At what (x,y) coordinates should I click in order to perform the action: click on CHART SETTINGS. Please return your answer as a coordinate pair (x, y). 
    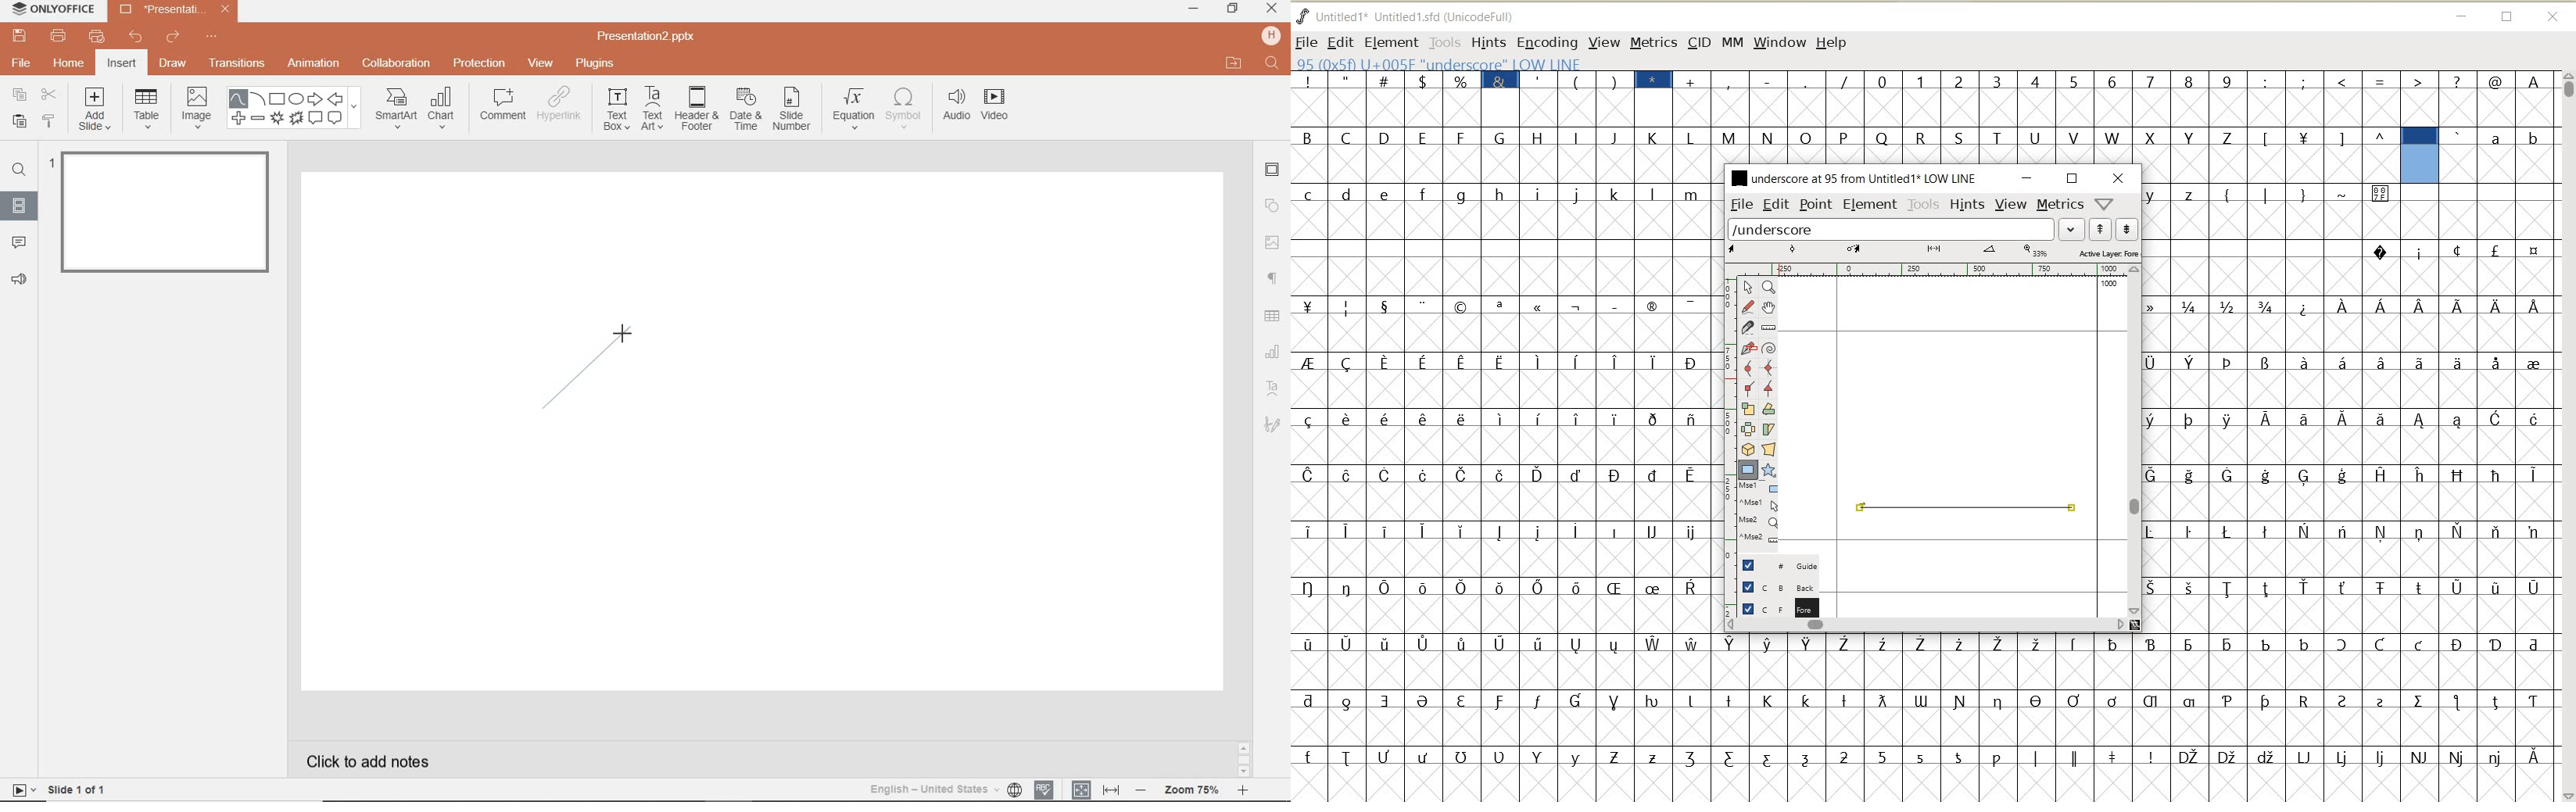
    Looking at the image, I should click on (1275, 350).